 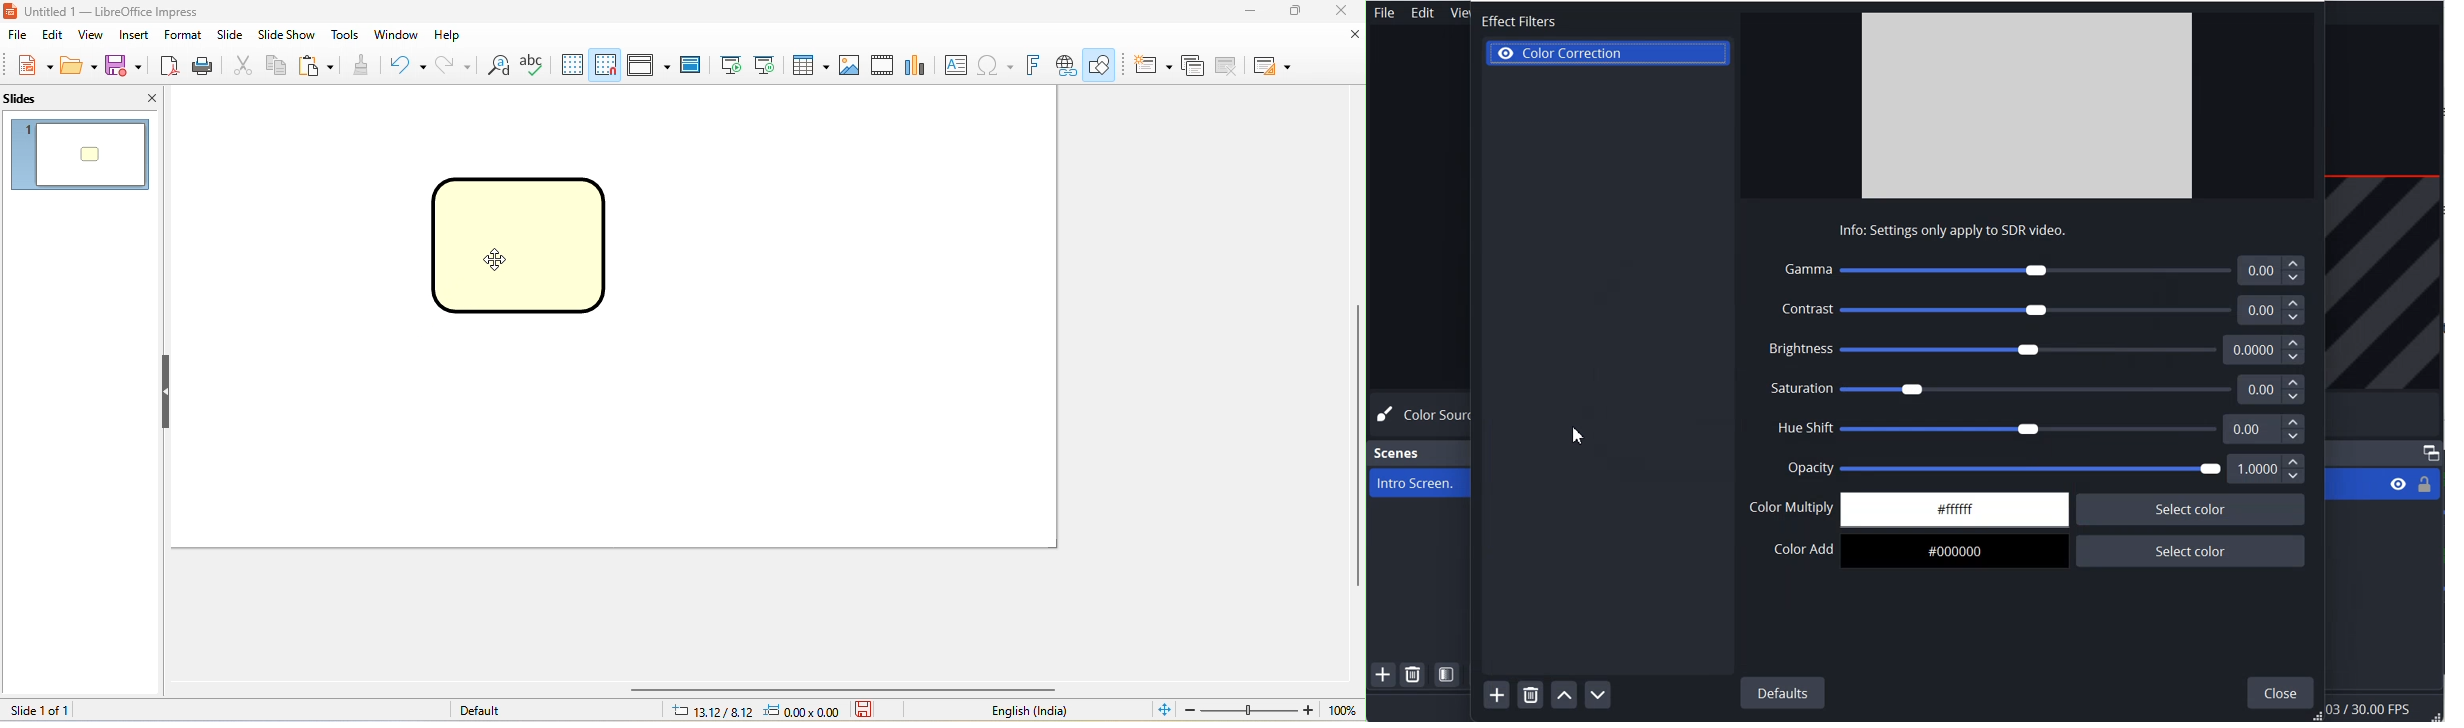 I want to click on Remove selected filter, so click(x=1530, y=694).